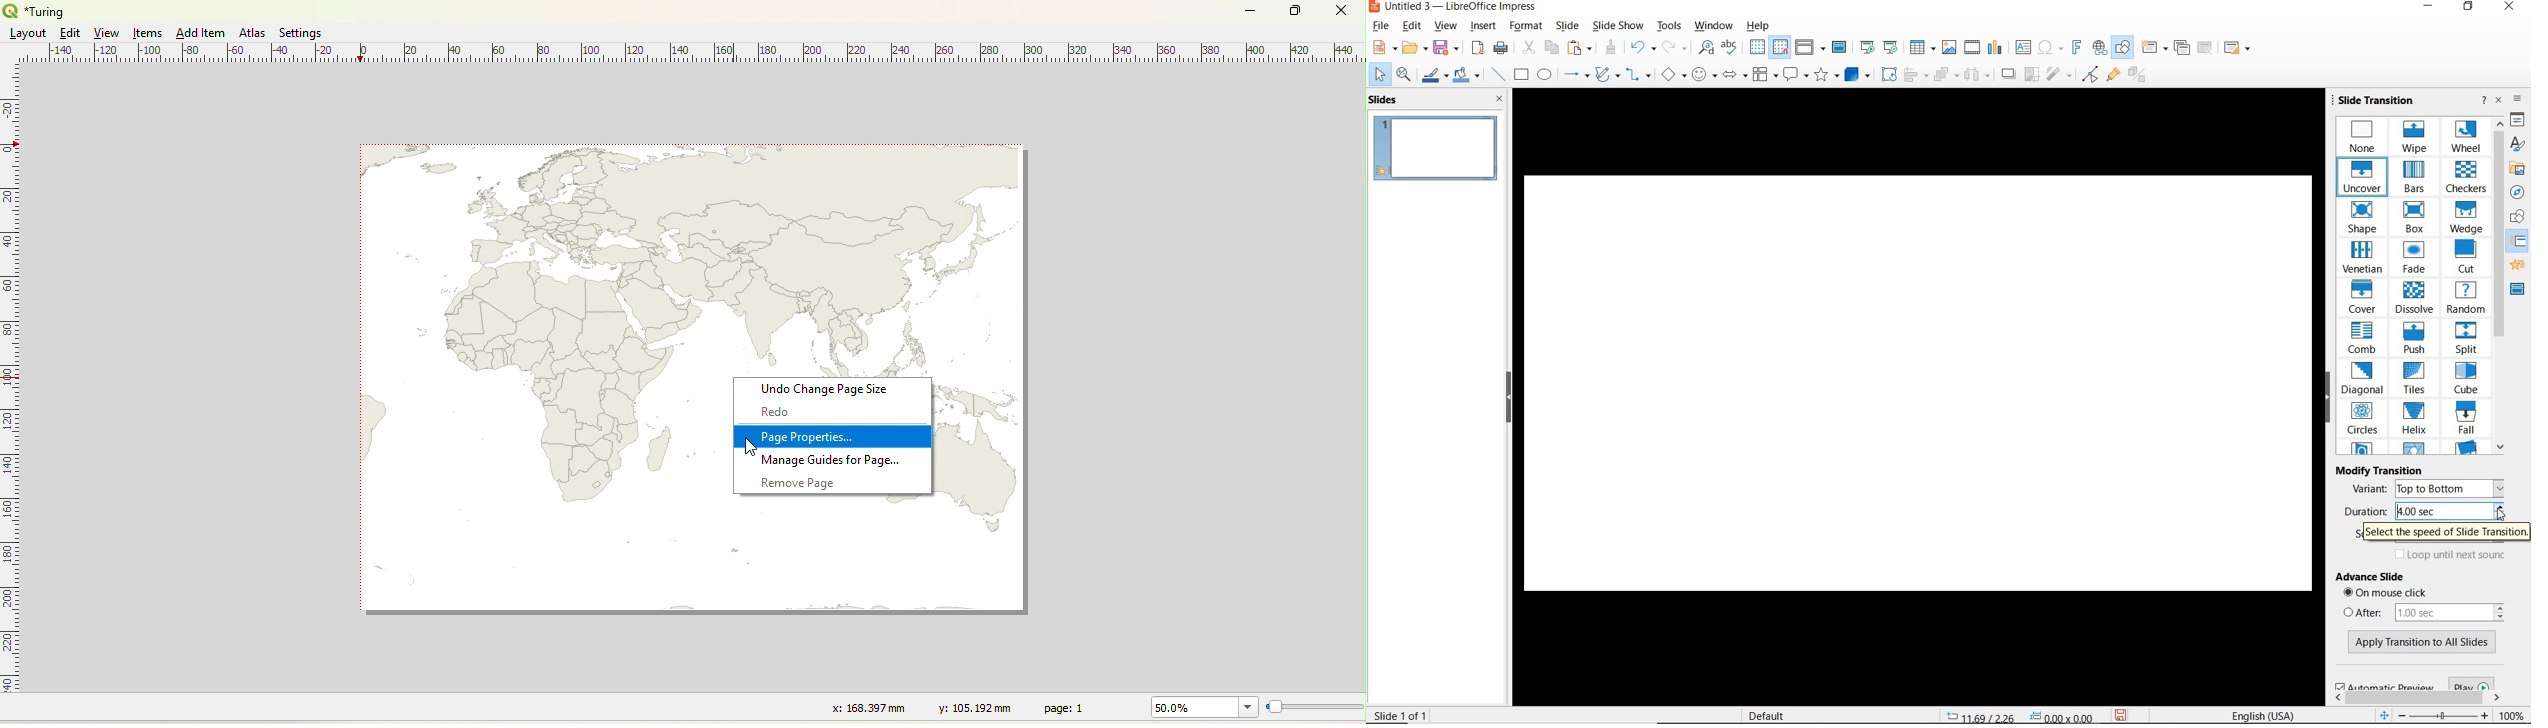 This screenshot has width=2548, height=728. Describe the element at coordinates (2467, 178) in the screenshot. I see `CHECKERS` at that location.